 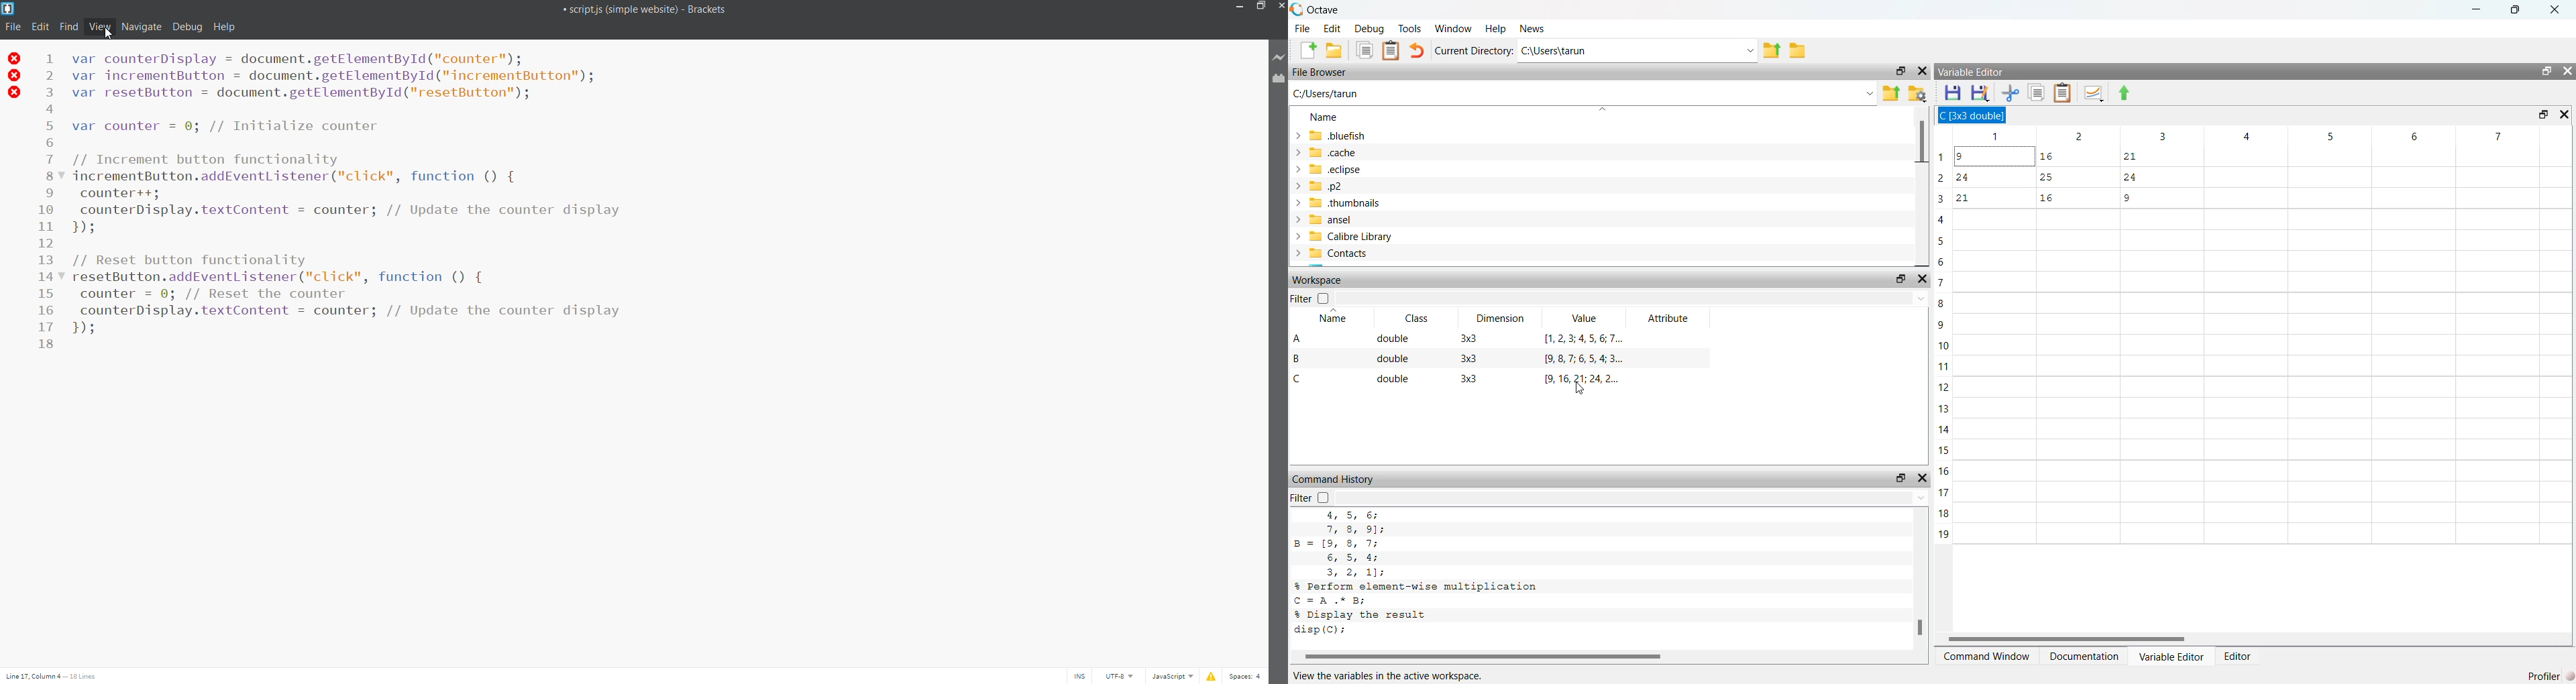 What do you see at coordinates (1242, 7) in the screenshot?
I see `minimize` at bounding box center [1242, 7].